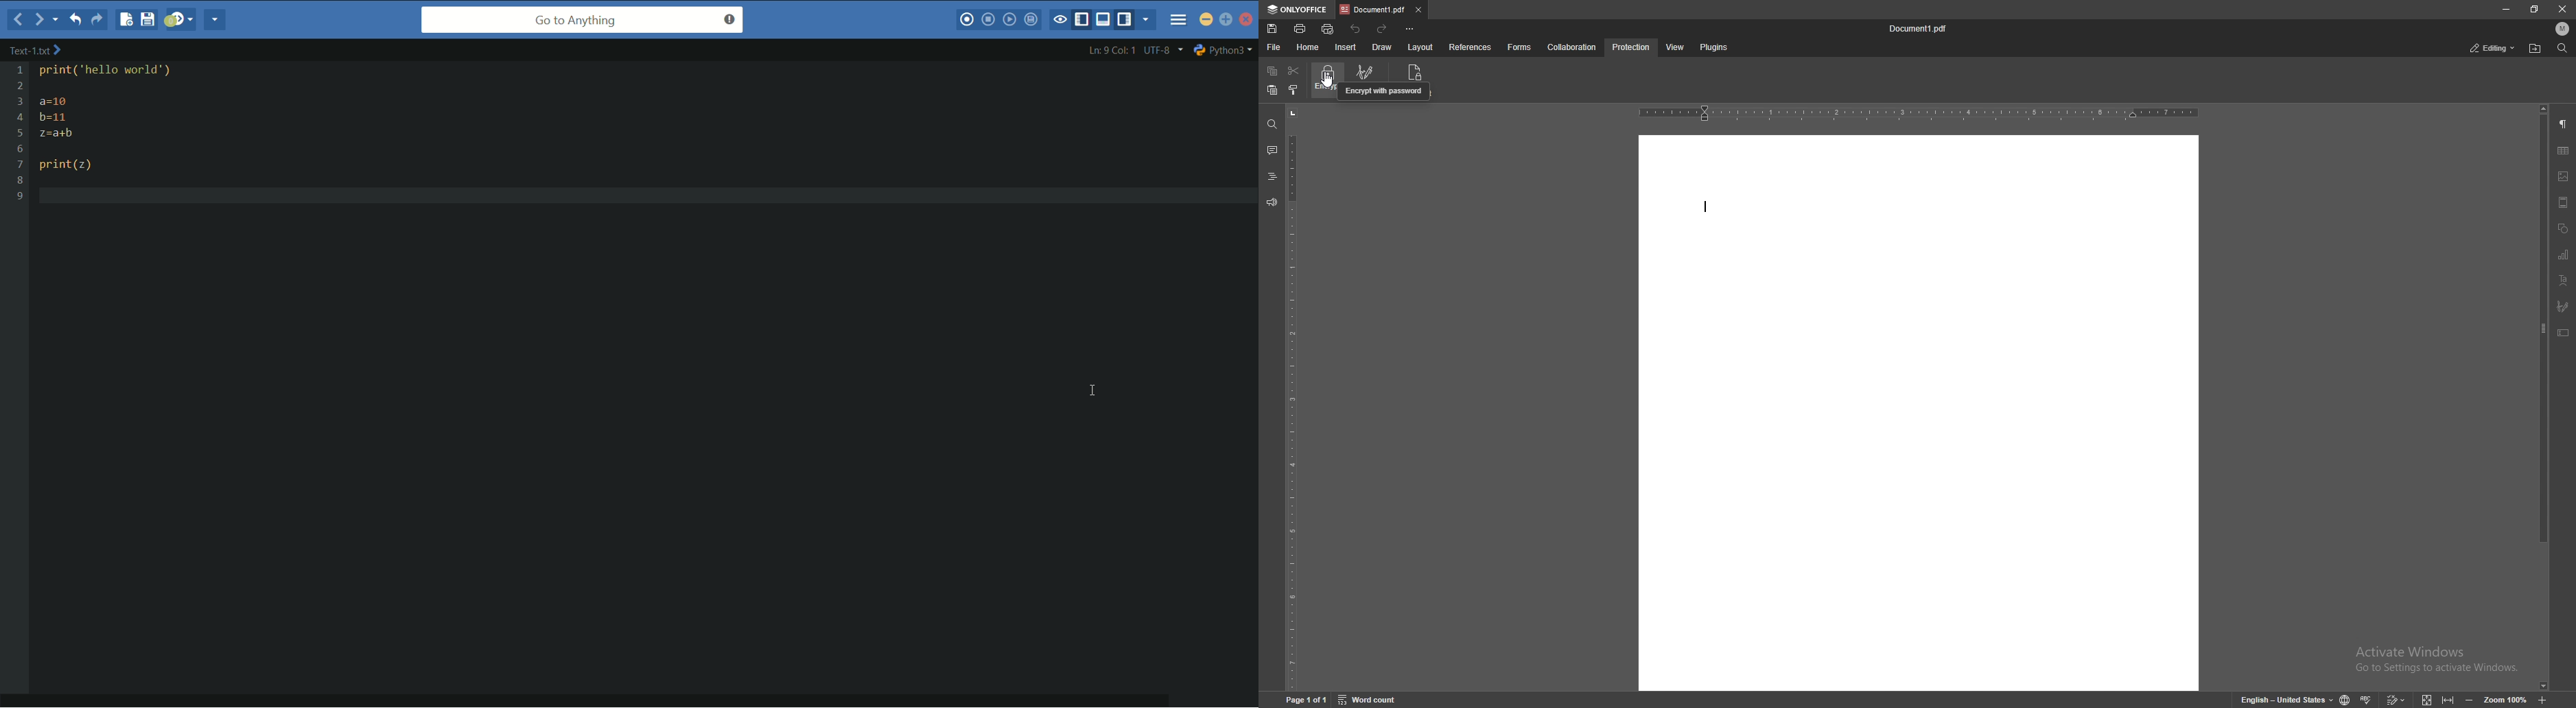  Describe the element at coordinates (1418, 9) in the screenshot. I see `close tab` at that location.